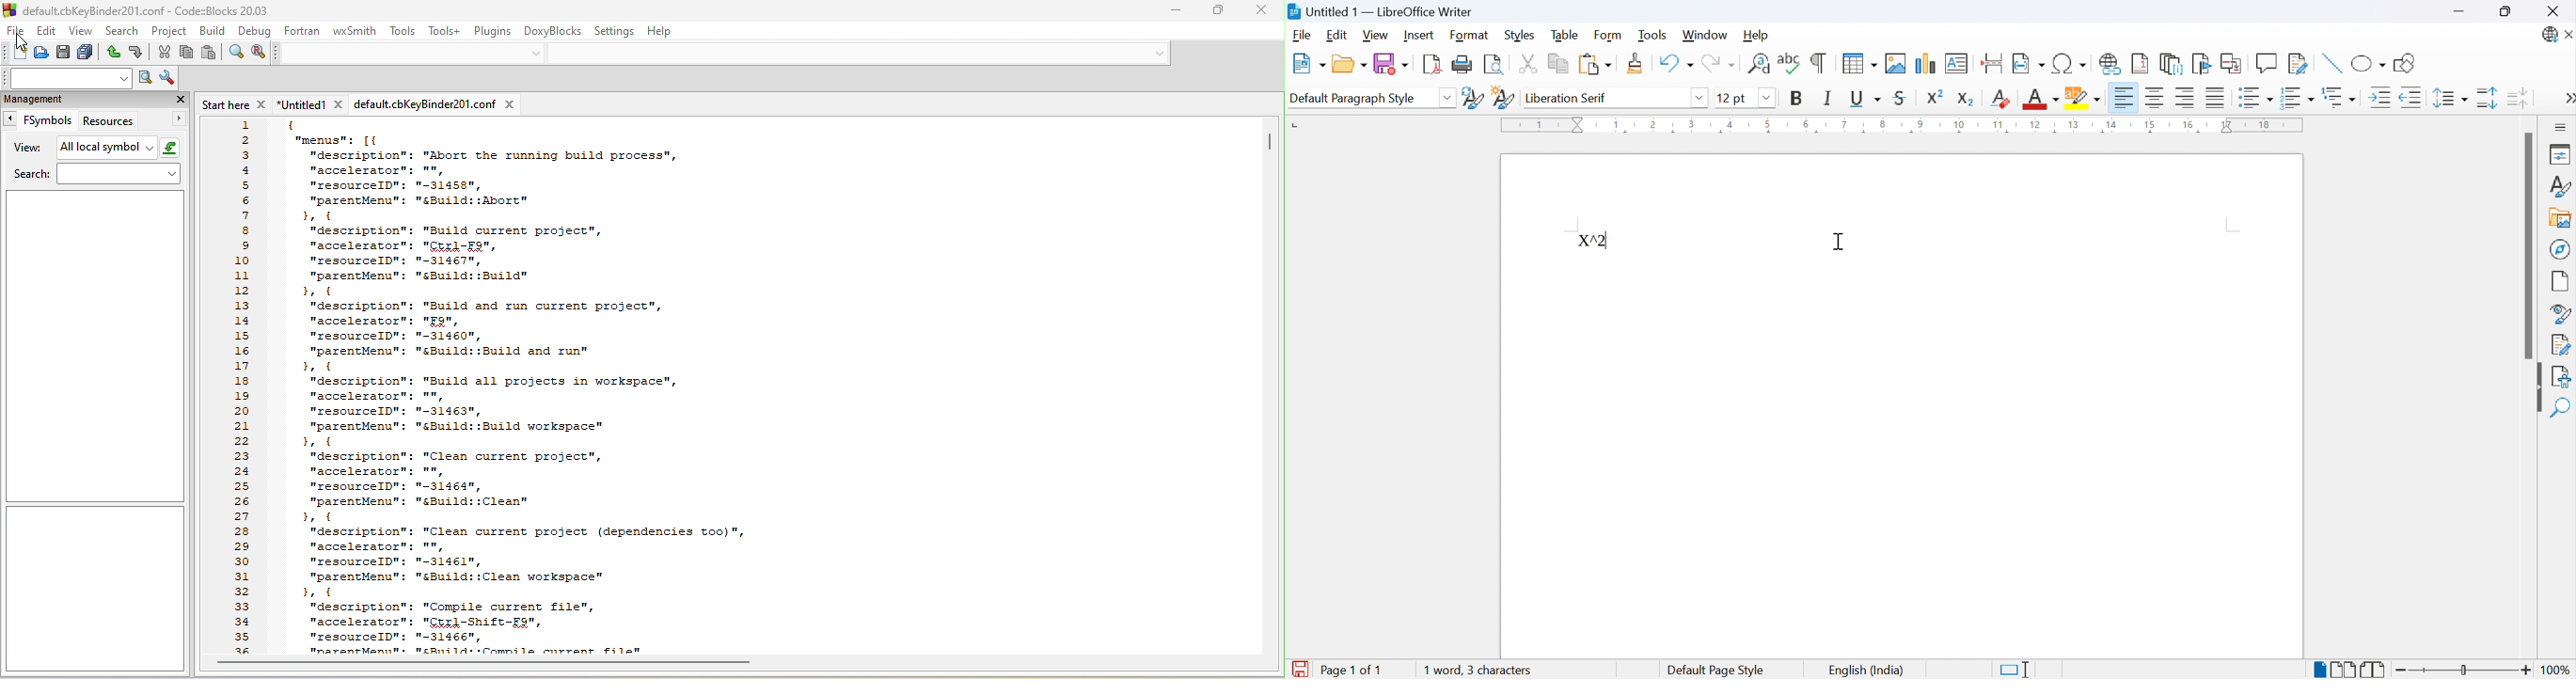 This screenshot has width=2576, height=700. Describe the element at coordinates (2018, 670) in the screenshot. I see `Standard selection. Click to change selection mode.` at that location.